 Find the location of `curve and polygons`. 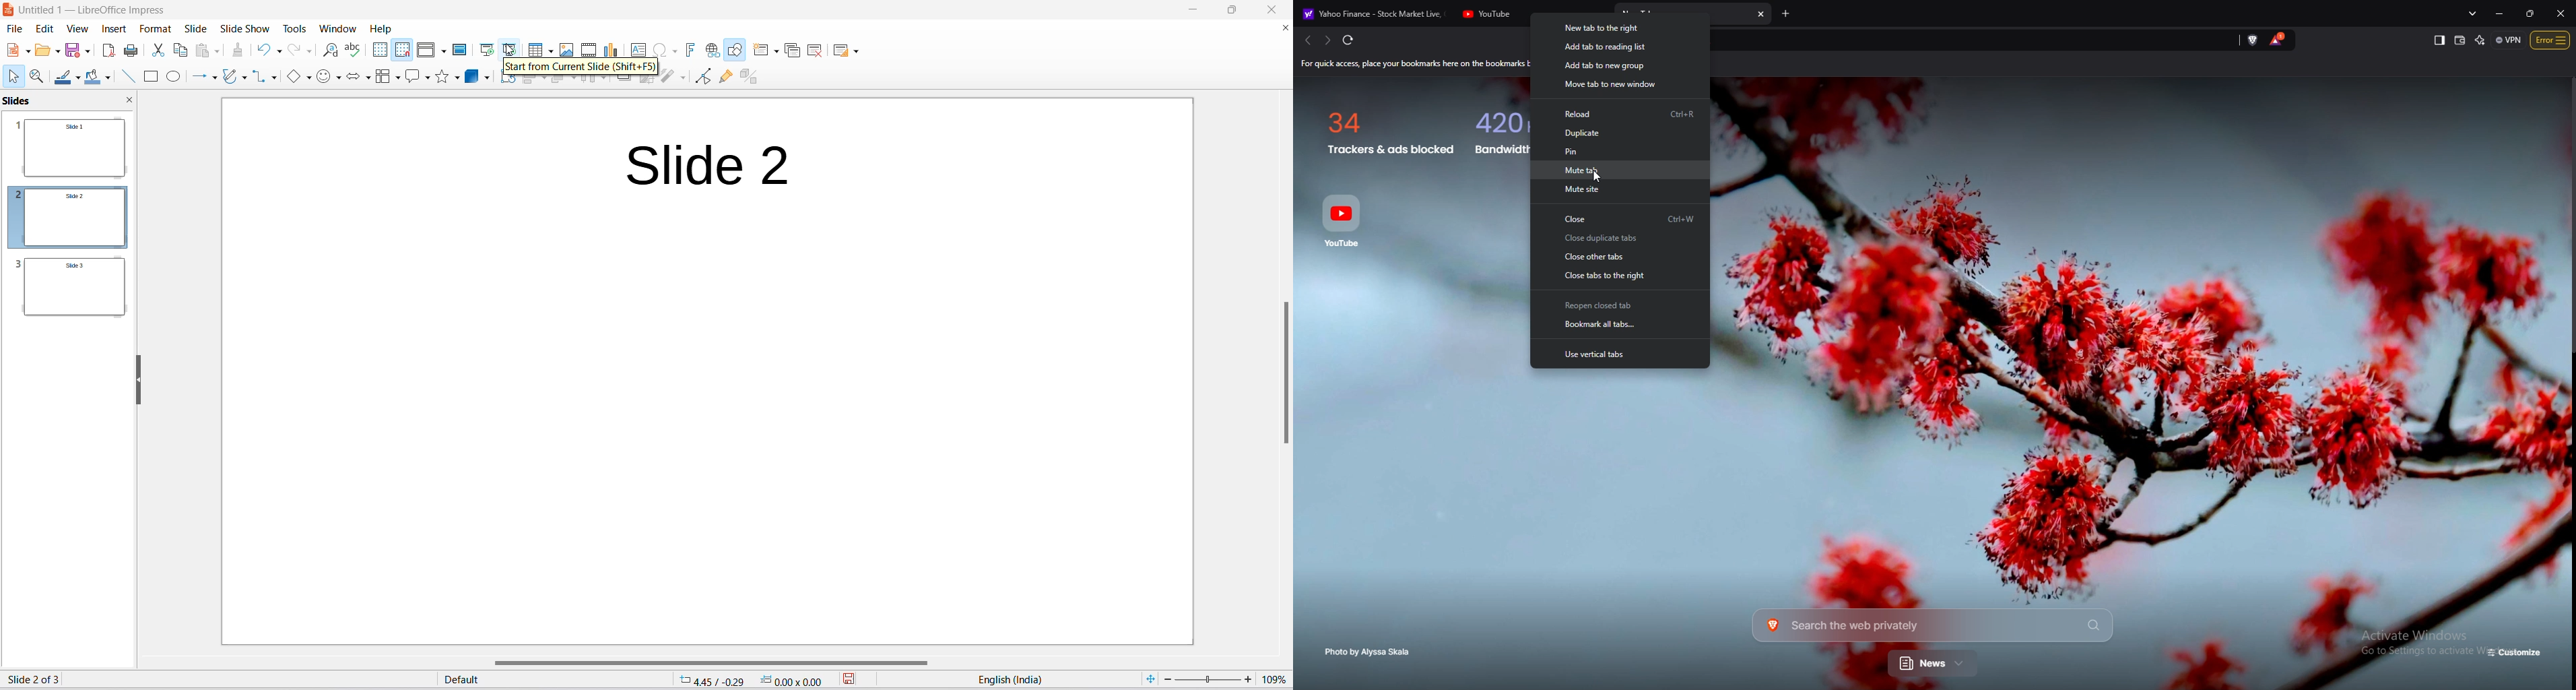

curve and polygons is located at coordinates (230, 76).